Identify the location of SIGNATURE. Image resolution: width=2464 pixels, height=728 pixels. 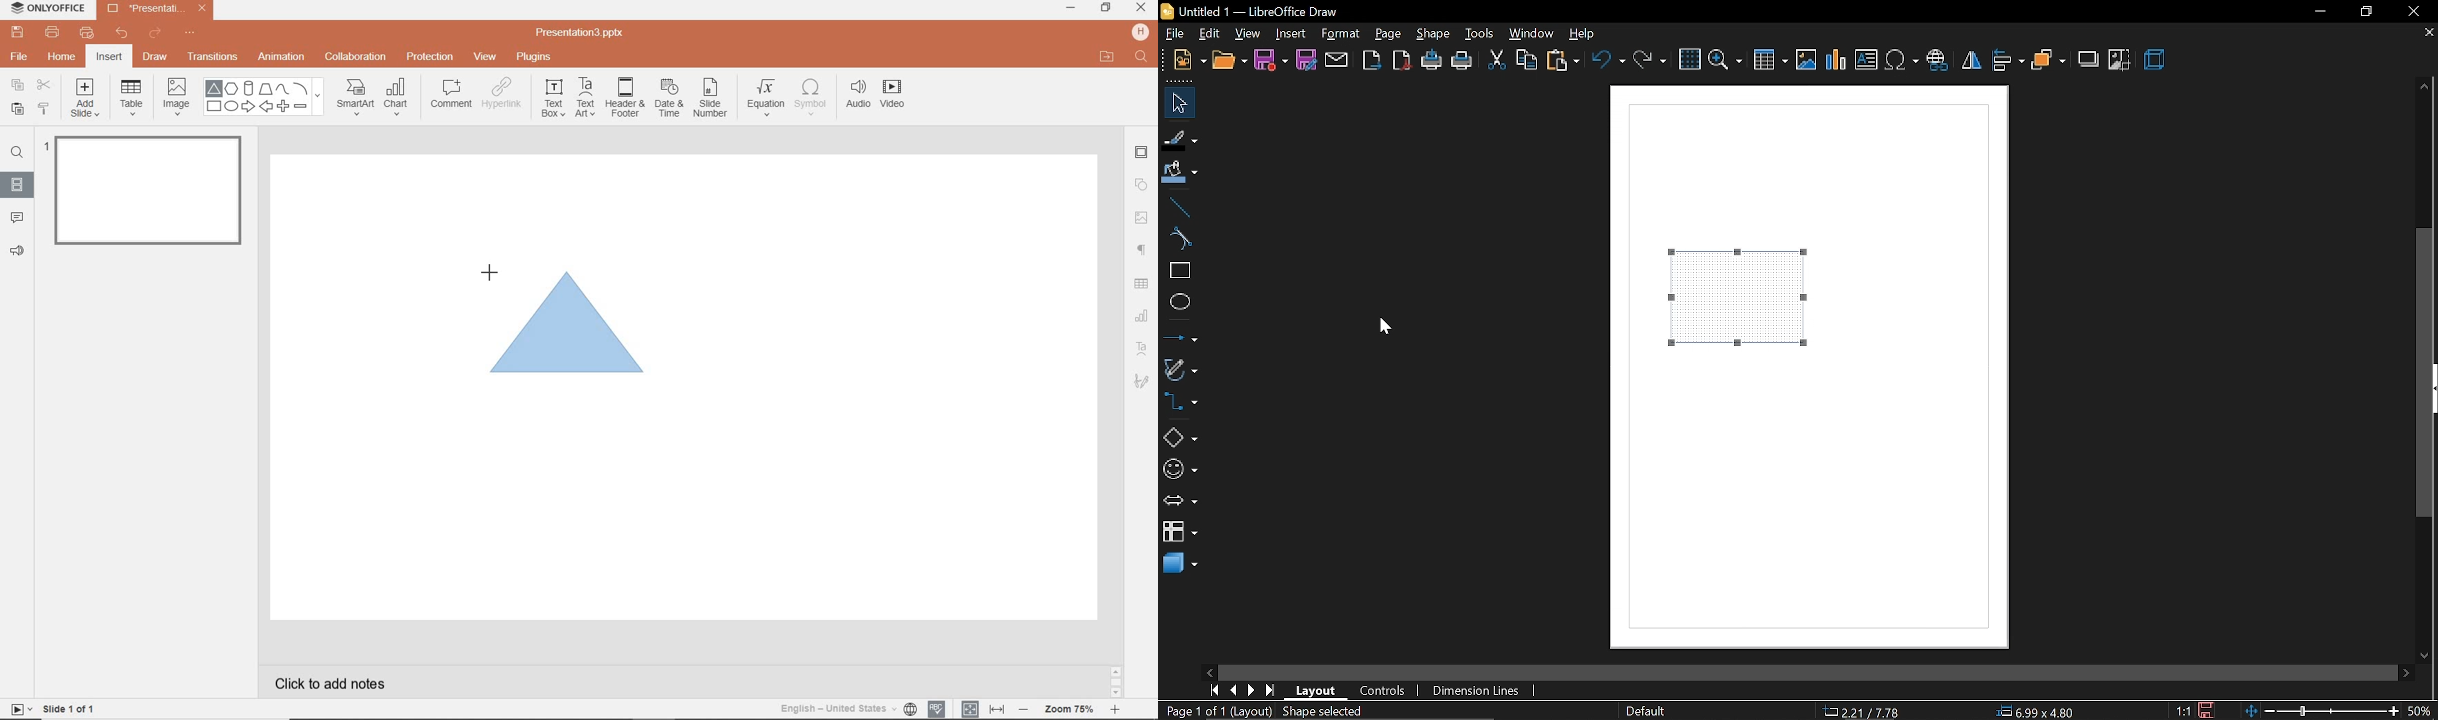
(1144, 380).